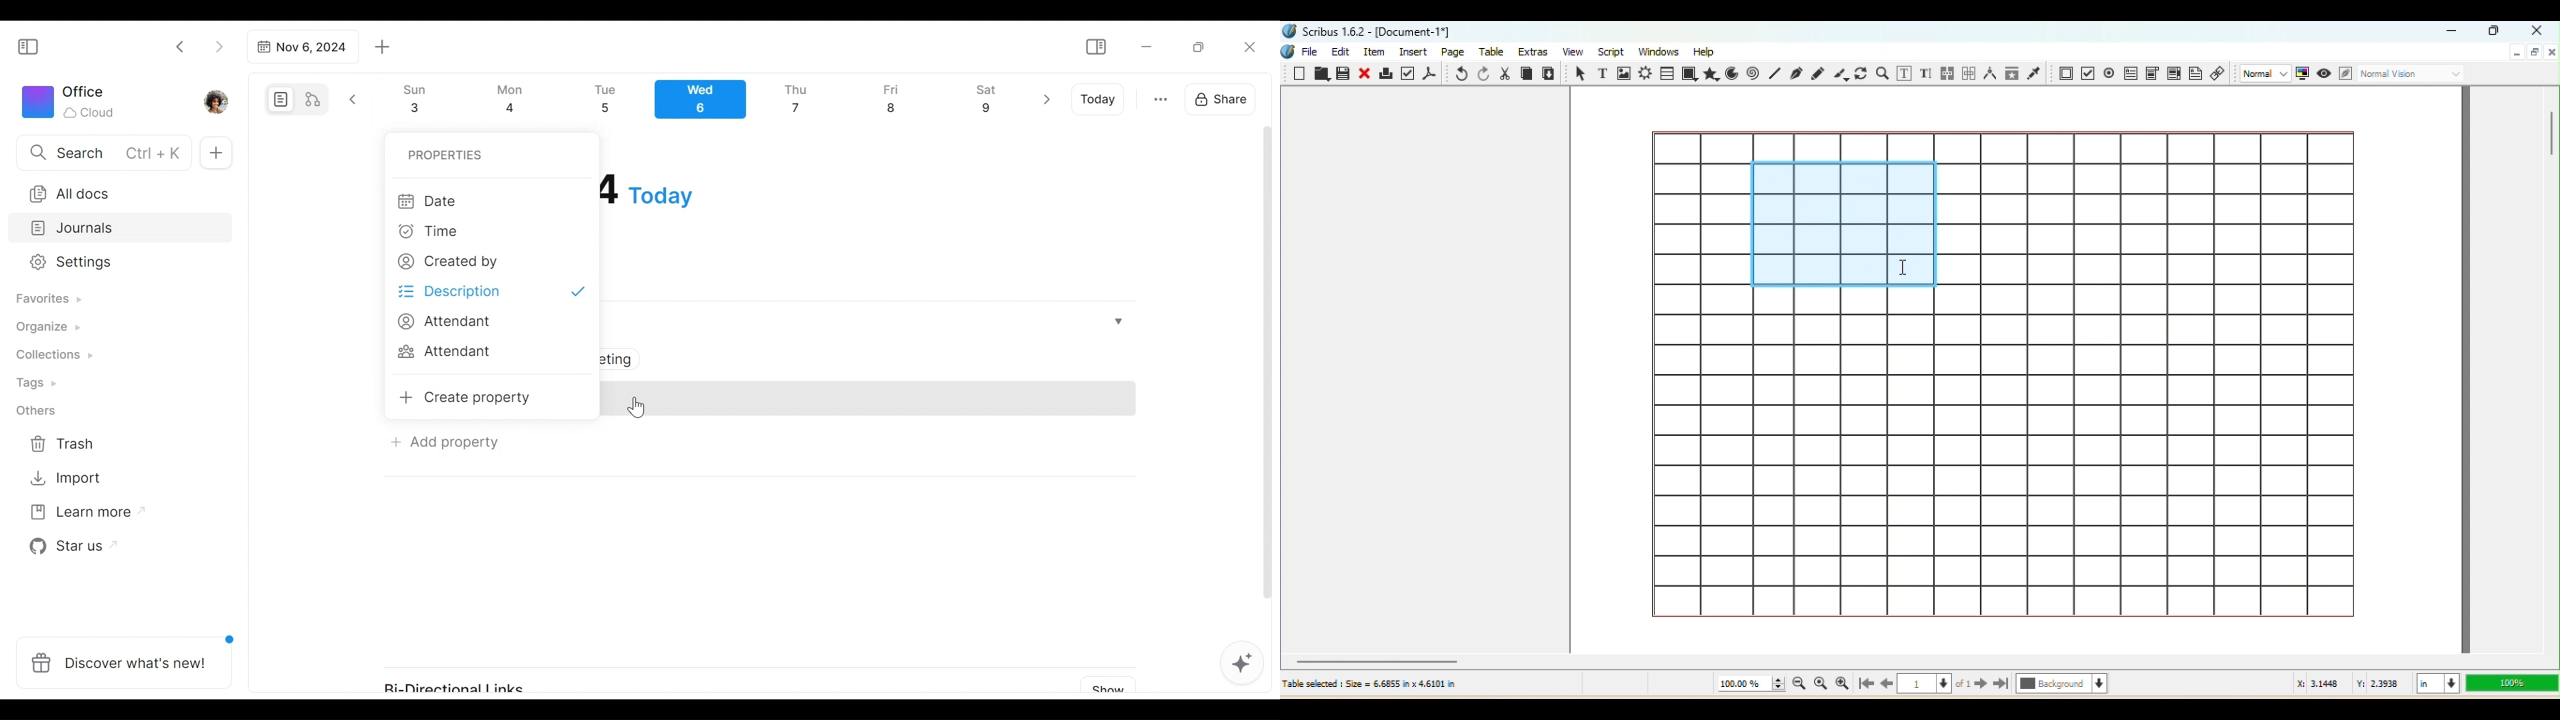 The height and width of the screenshot is (728, 2576). I want to click on Spiral, so click(1755, 74).